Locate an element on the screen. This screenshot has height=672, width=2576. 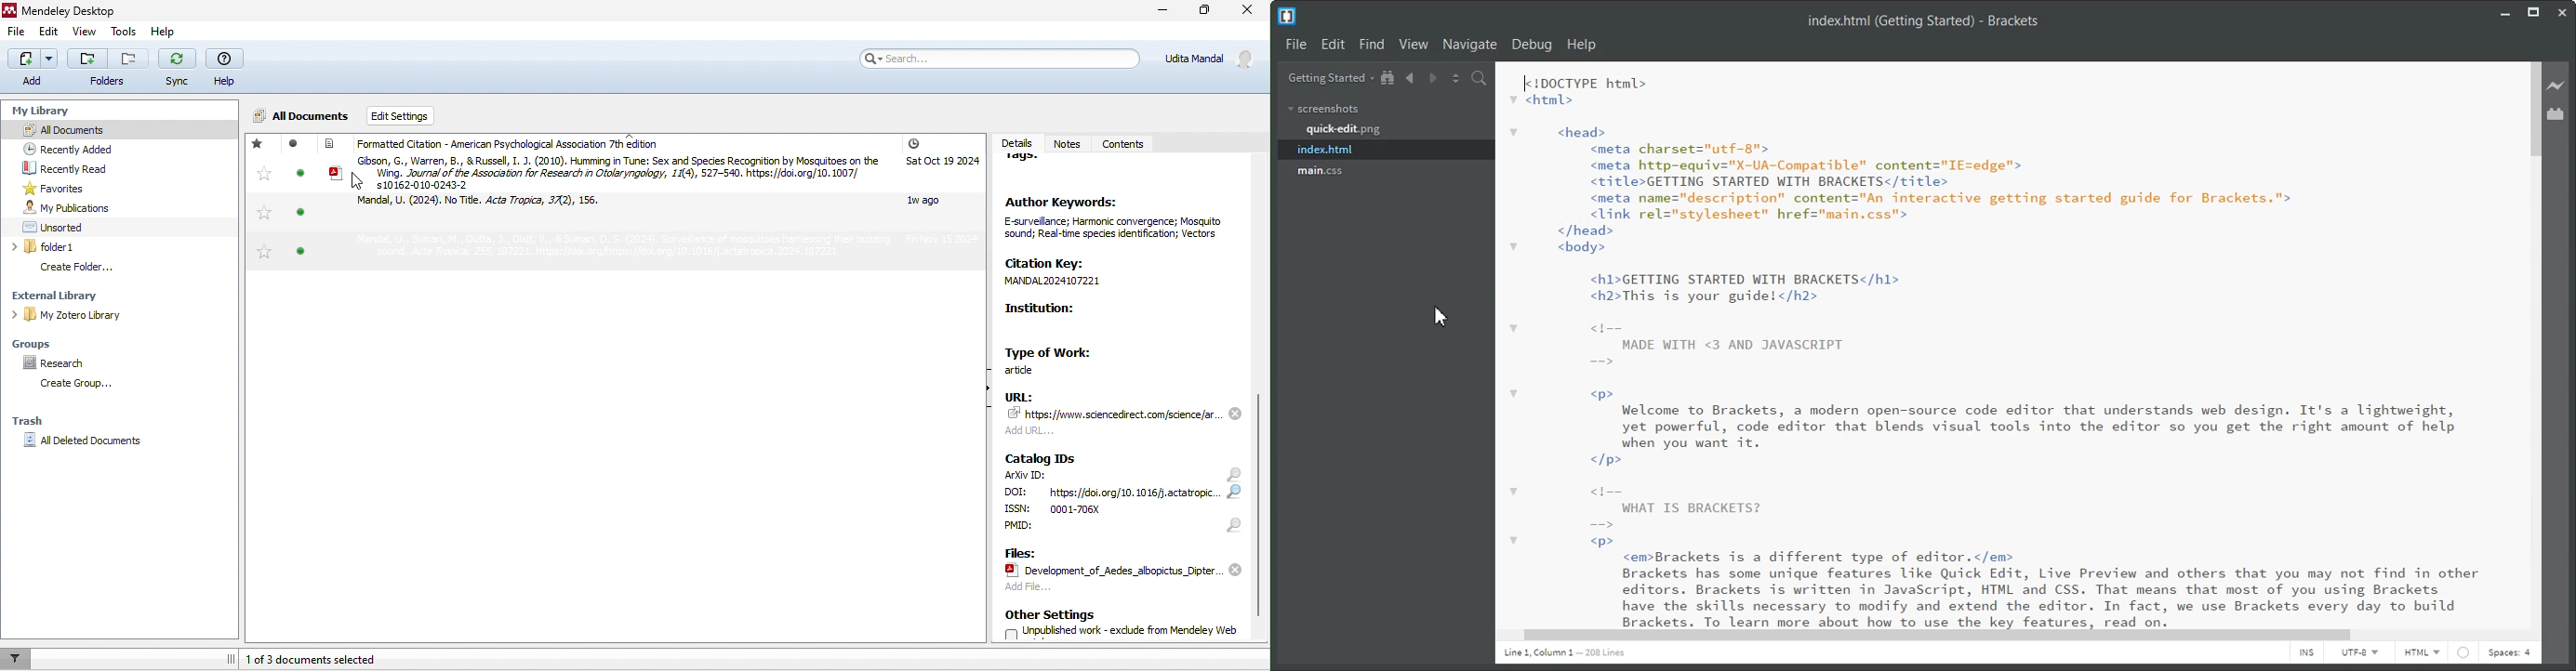
All documents is located at coordinates (302, 117).